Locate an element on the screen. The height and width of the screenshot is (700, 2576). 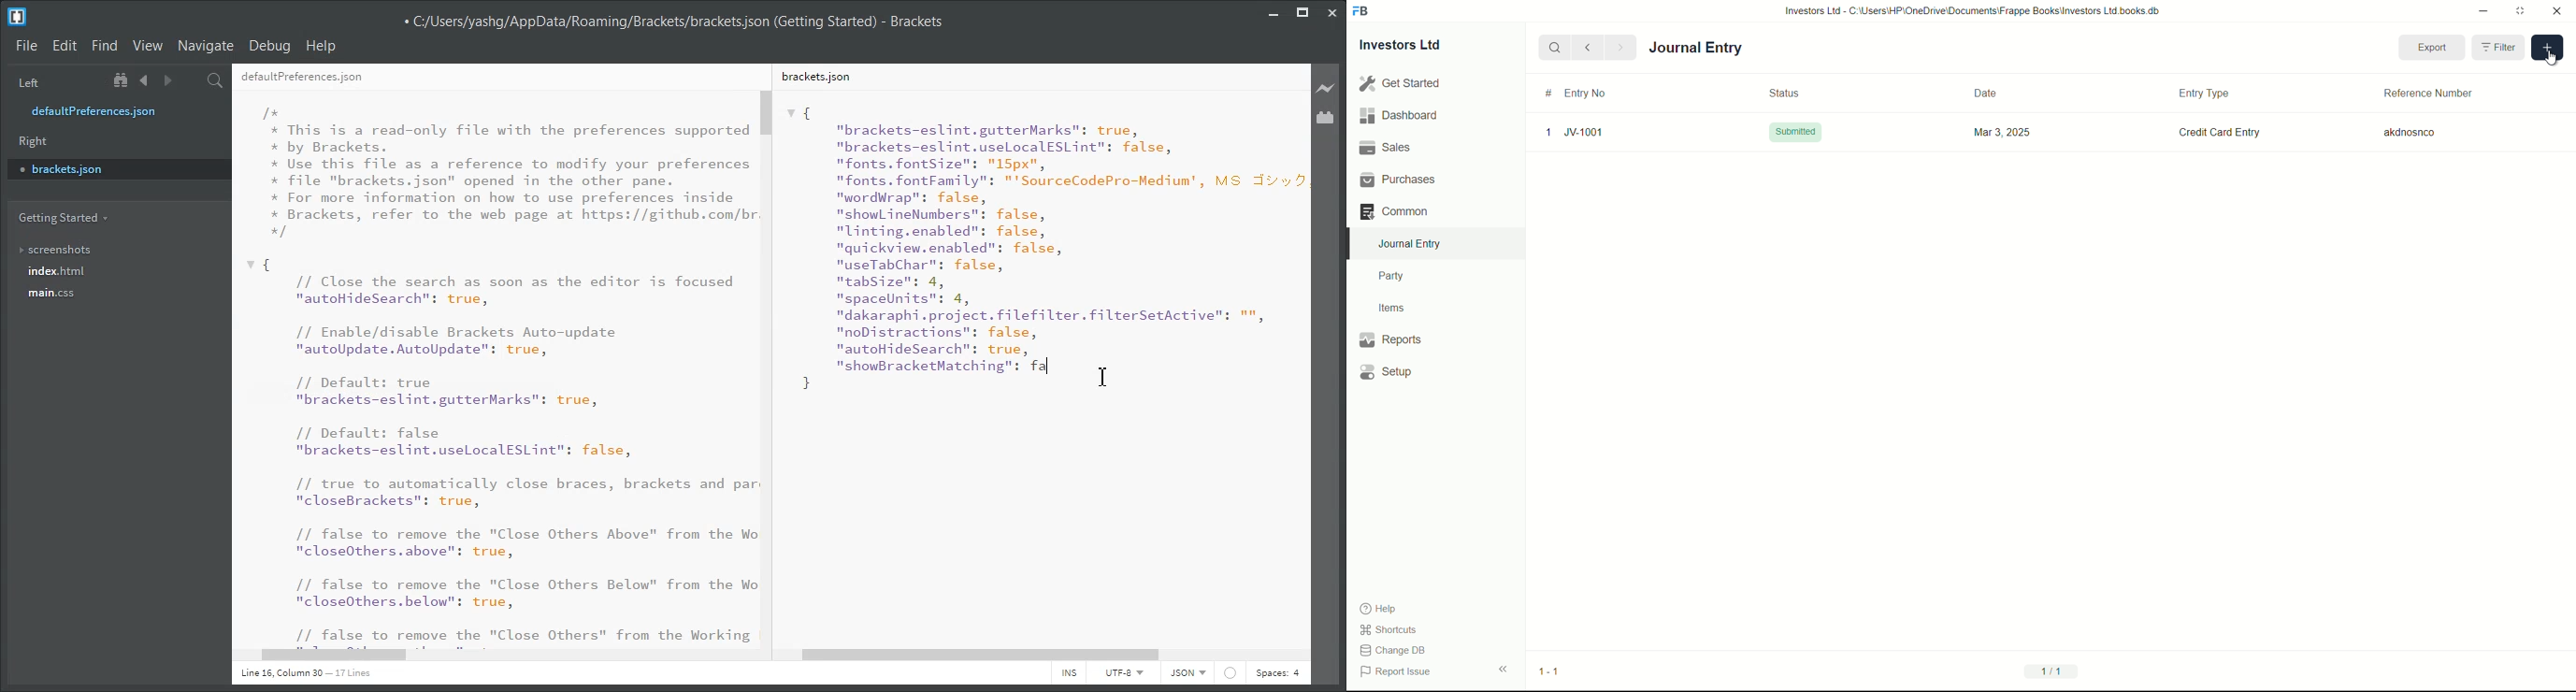
INS is located at coordinates (1069, 673).